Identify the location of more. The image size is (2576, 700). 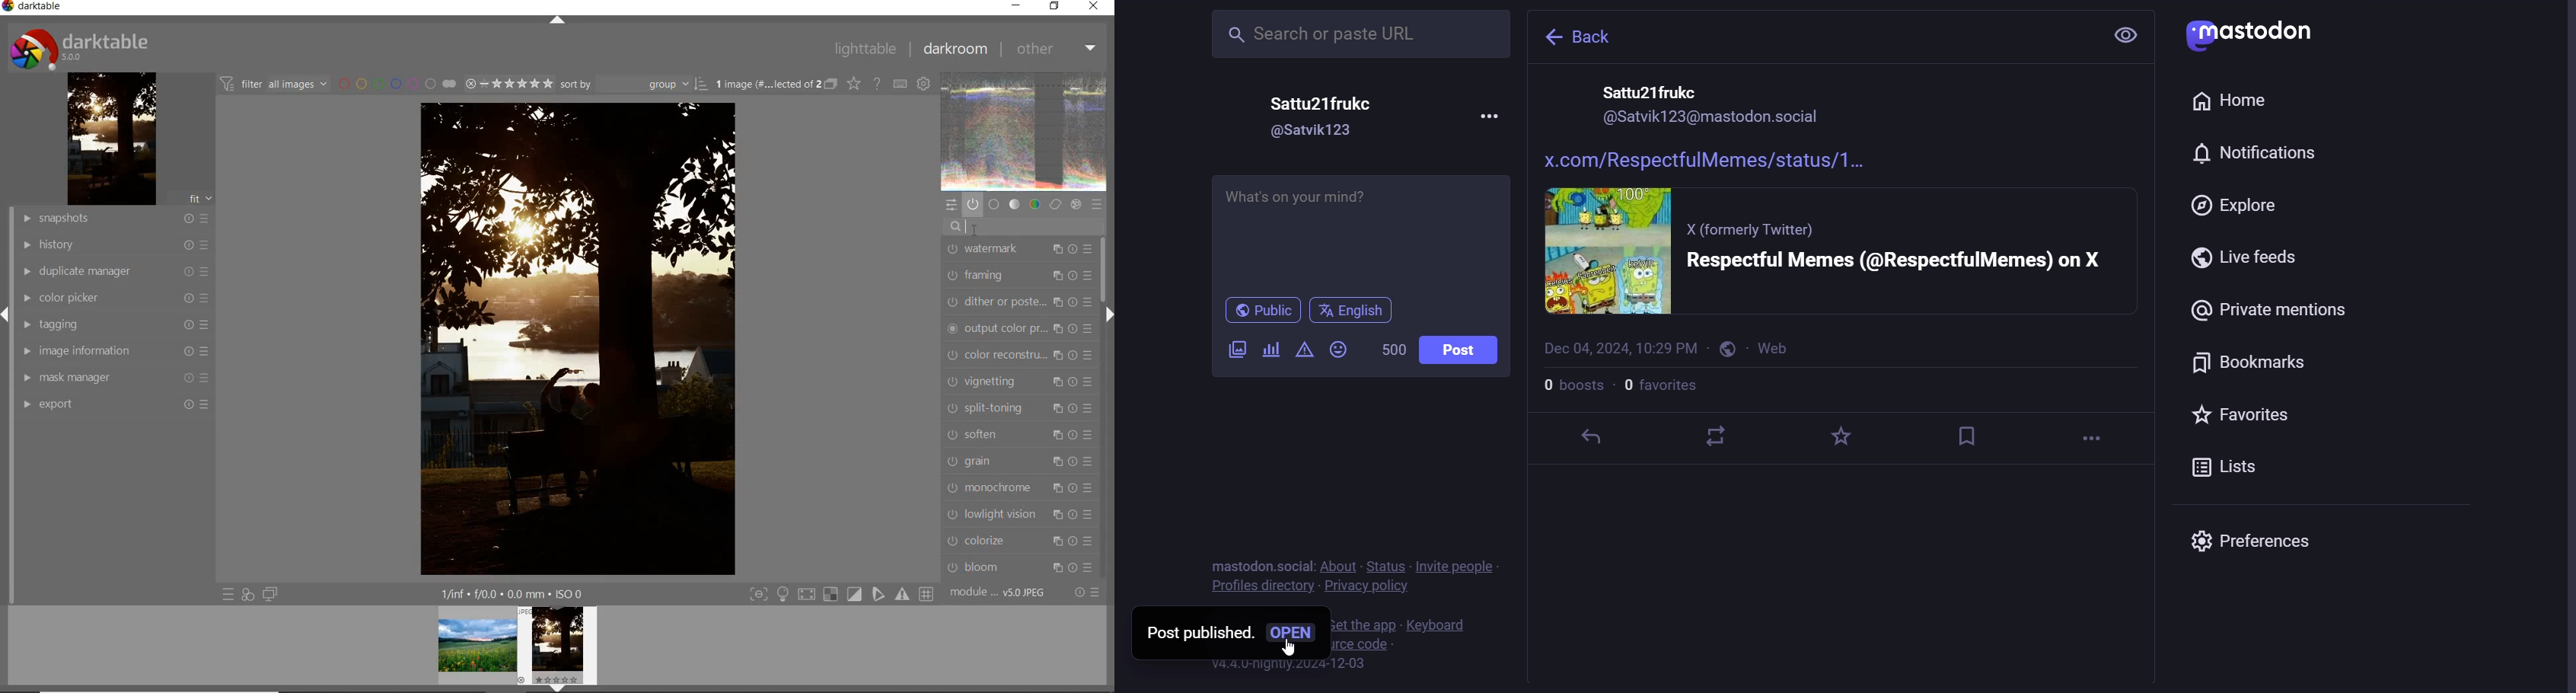
(2081, 439).